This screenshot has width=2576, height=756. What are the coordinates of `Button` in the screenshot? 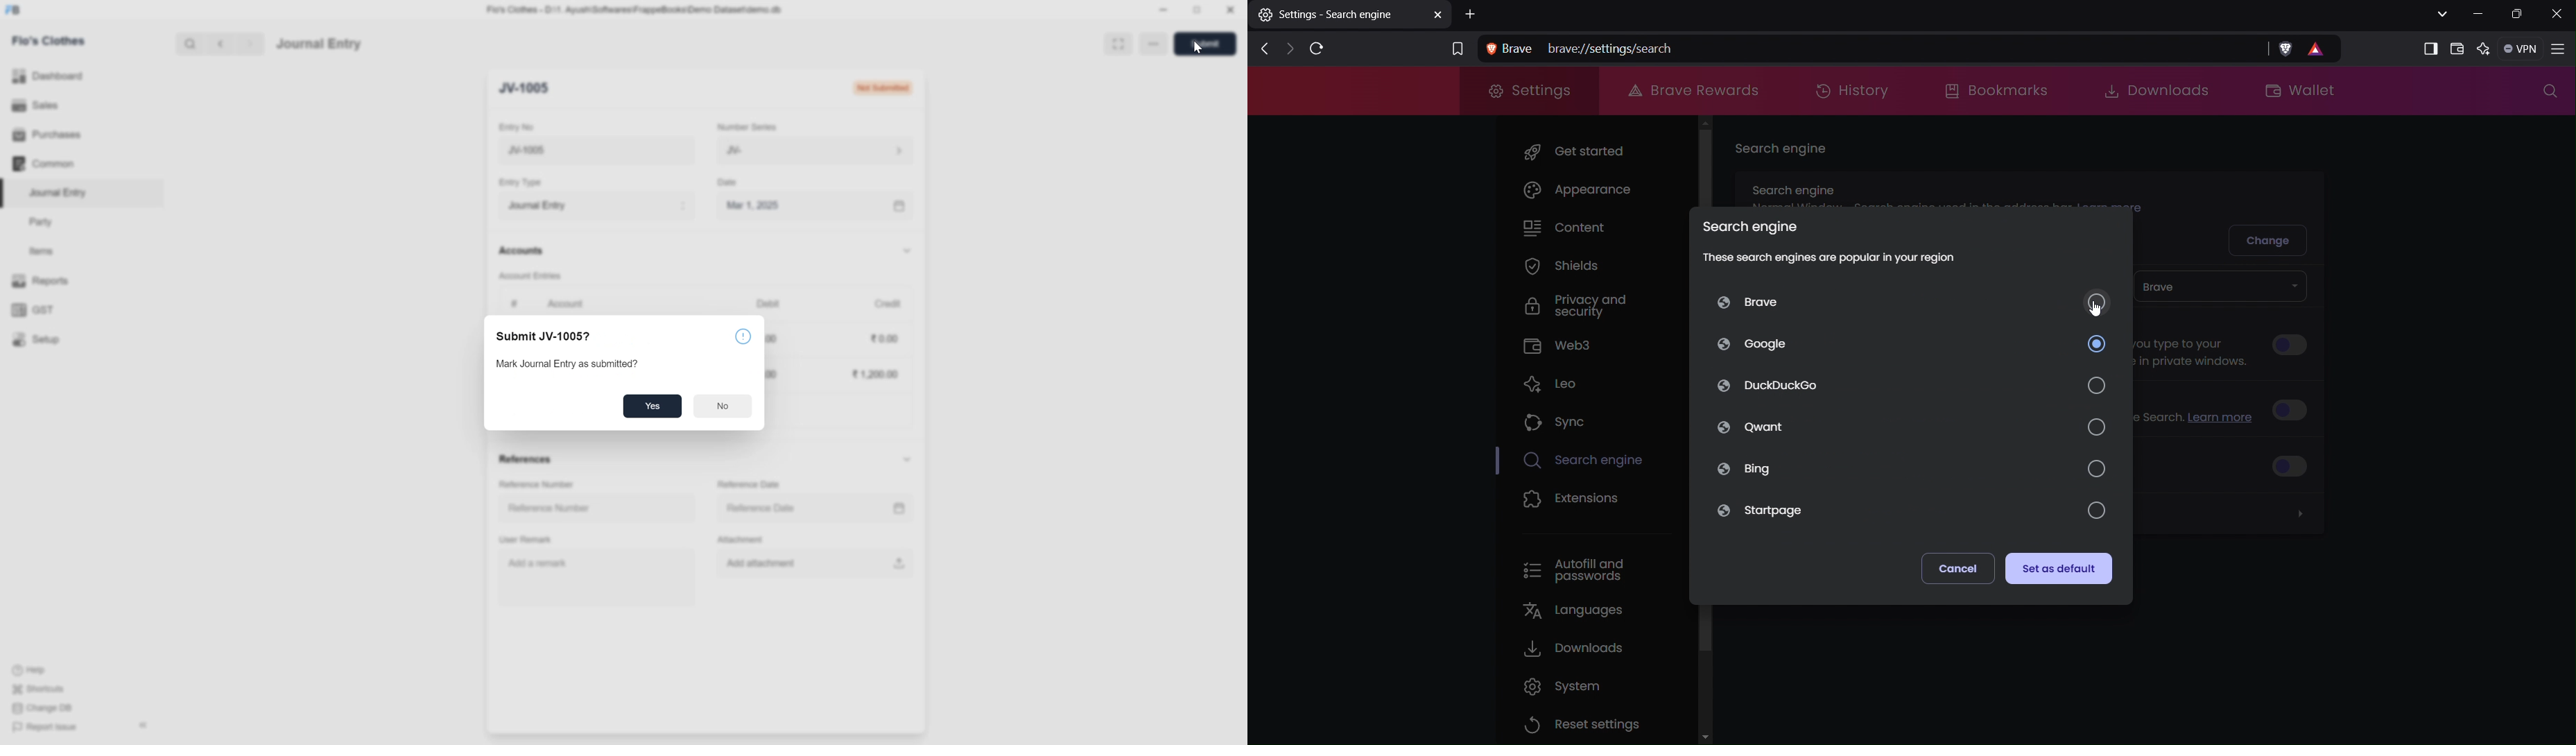 It's located at (2296, 409).